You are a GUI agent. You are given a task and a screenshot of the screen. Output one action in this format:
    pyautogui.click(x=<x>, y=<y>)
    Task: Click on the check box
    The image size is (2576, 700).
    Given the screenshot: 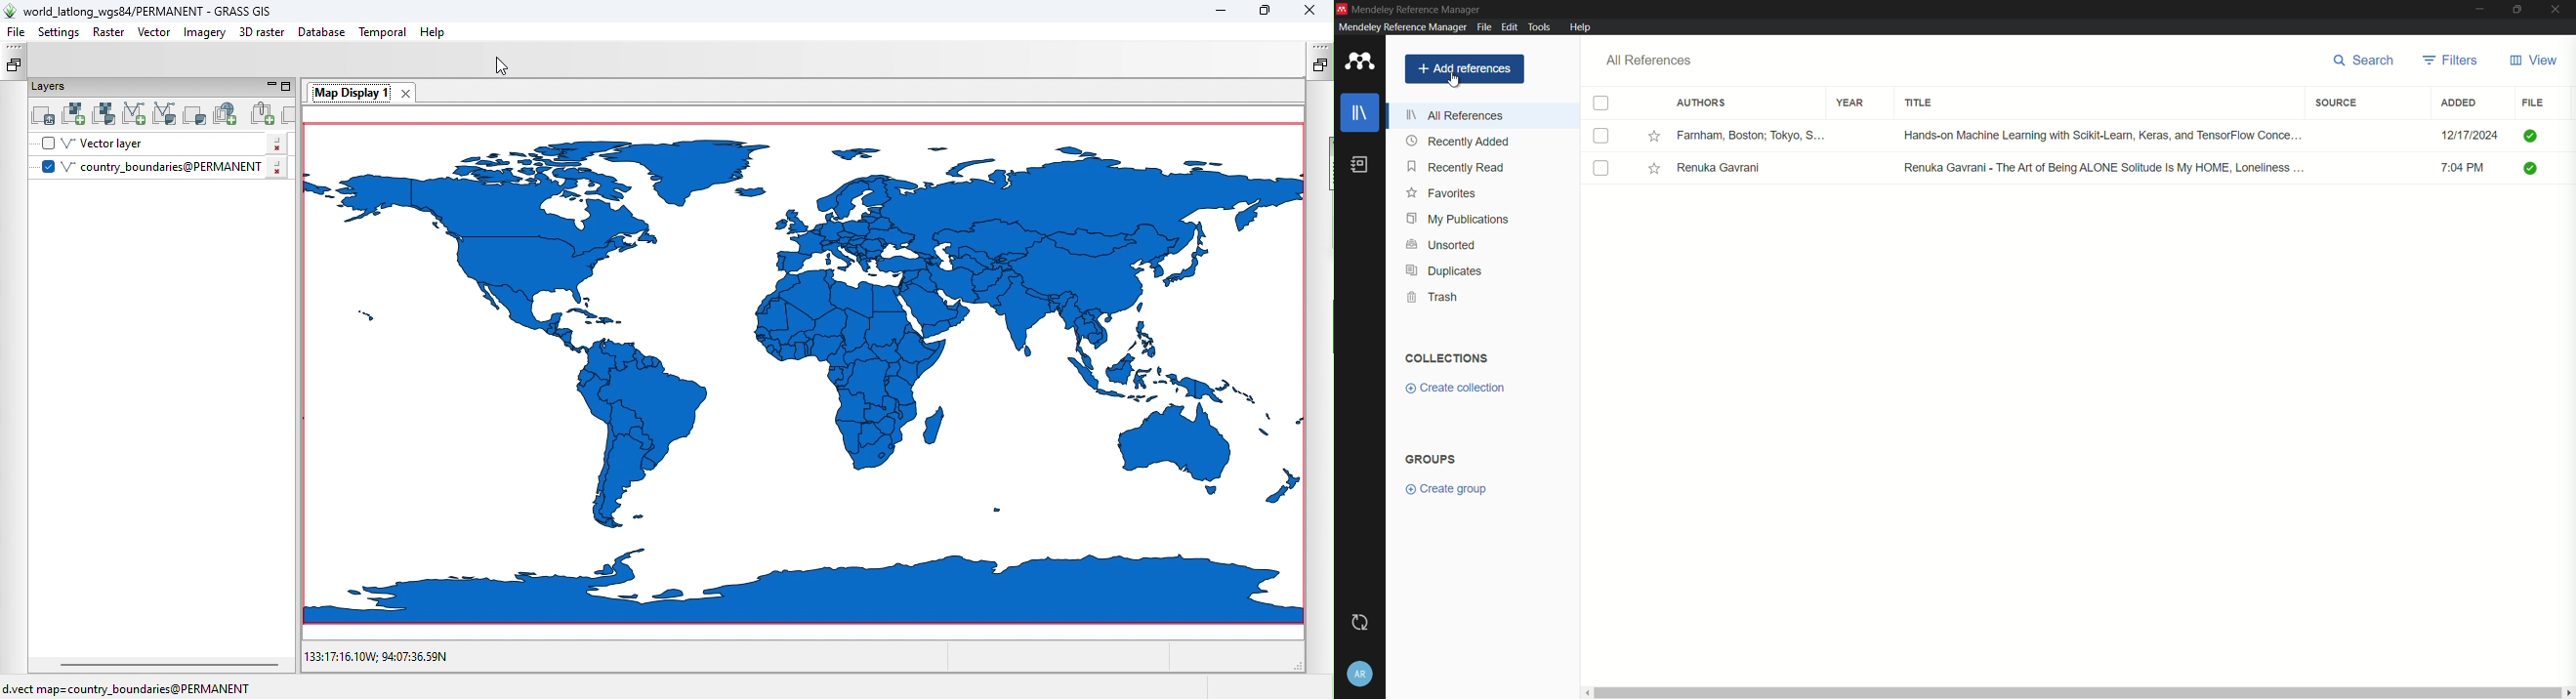 What is the action you would take?
    pyautogui.click(x=1601, y=104)
    